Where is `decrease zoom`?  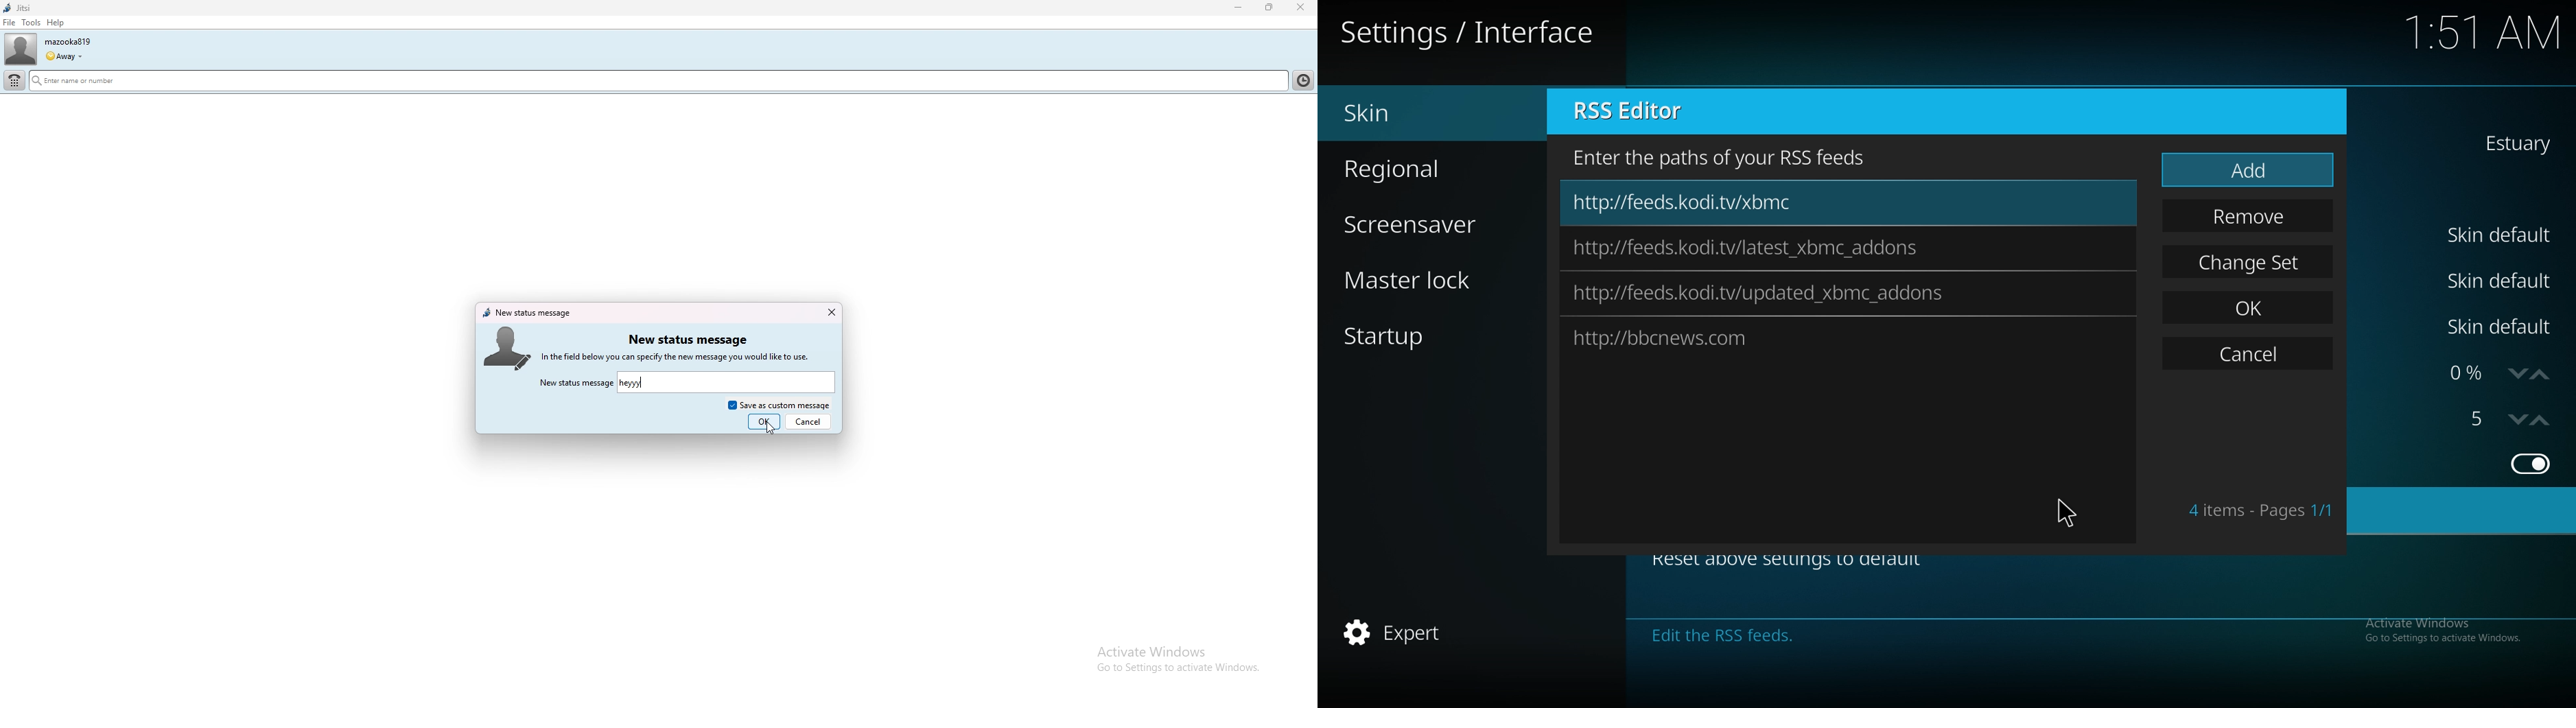
decrease zoom is located at coordinates (2514, 420).